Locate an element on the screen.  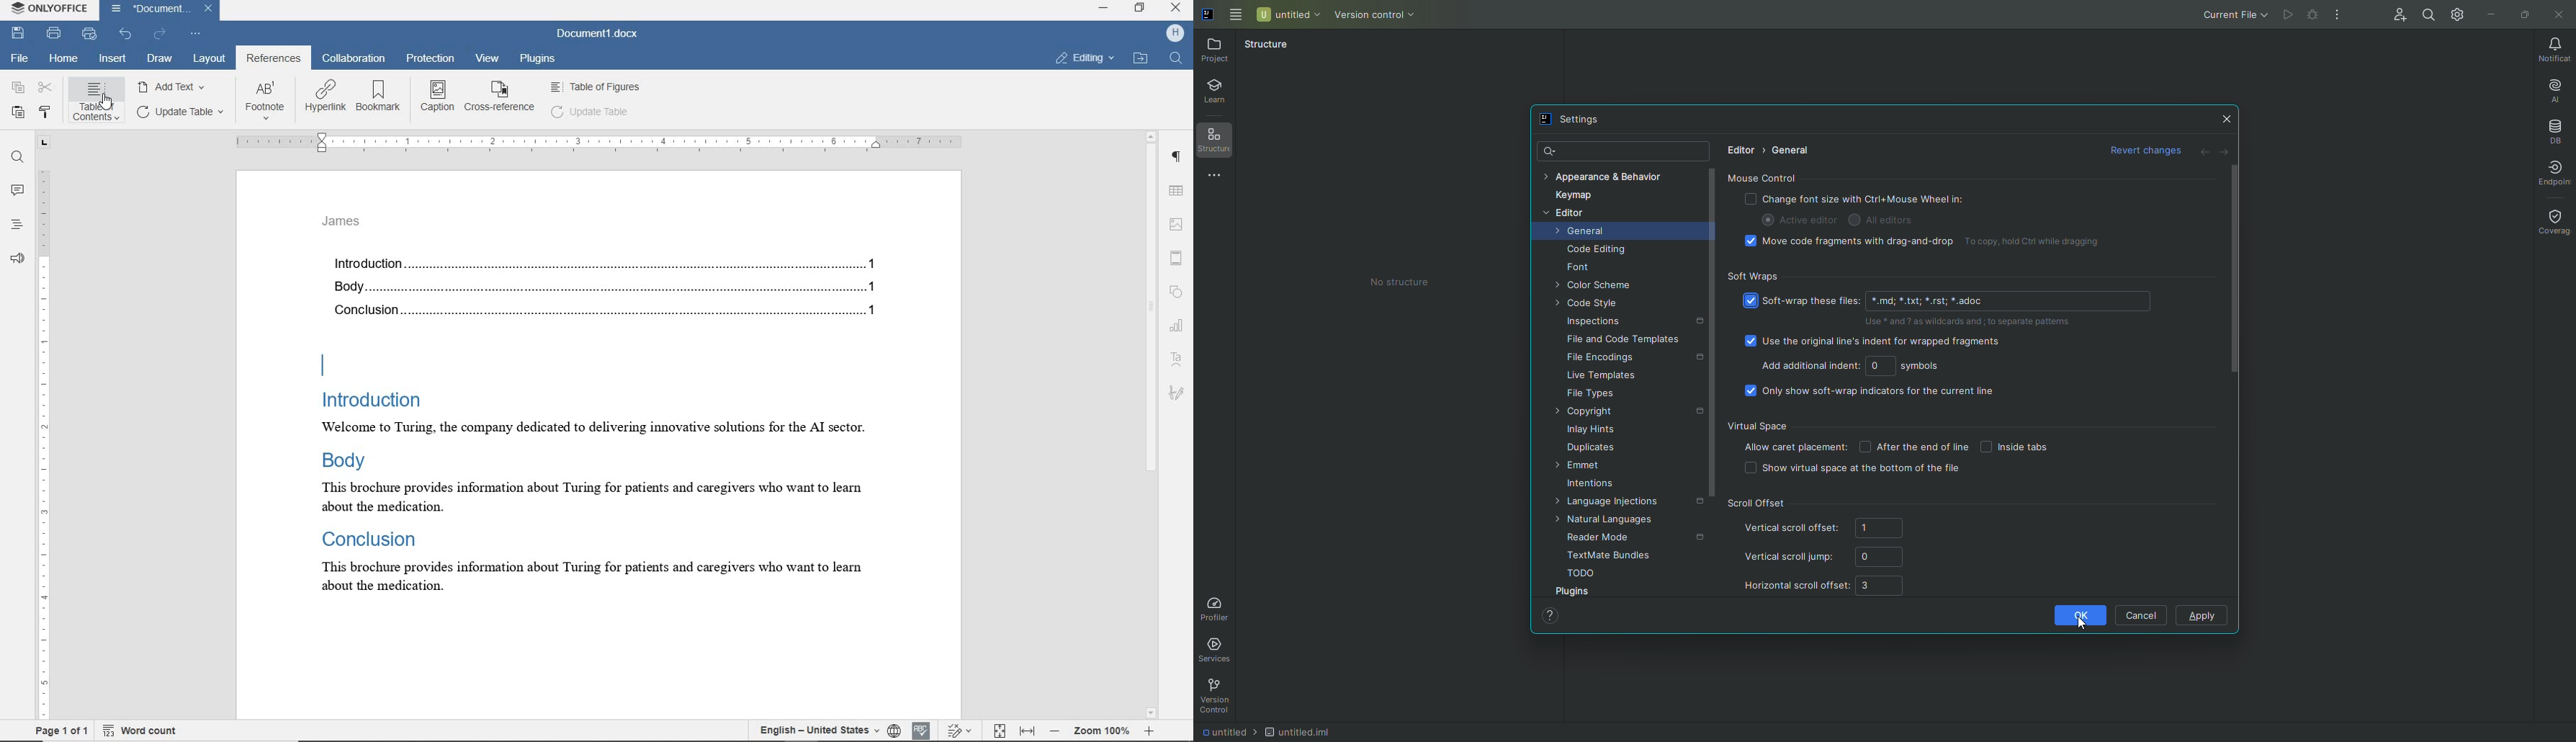
Database is located at coordinates (2553, 128).